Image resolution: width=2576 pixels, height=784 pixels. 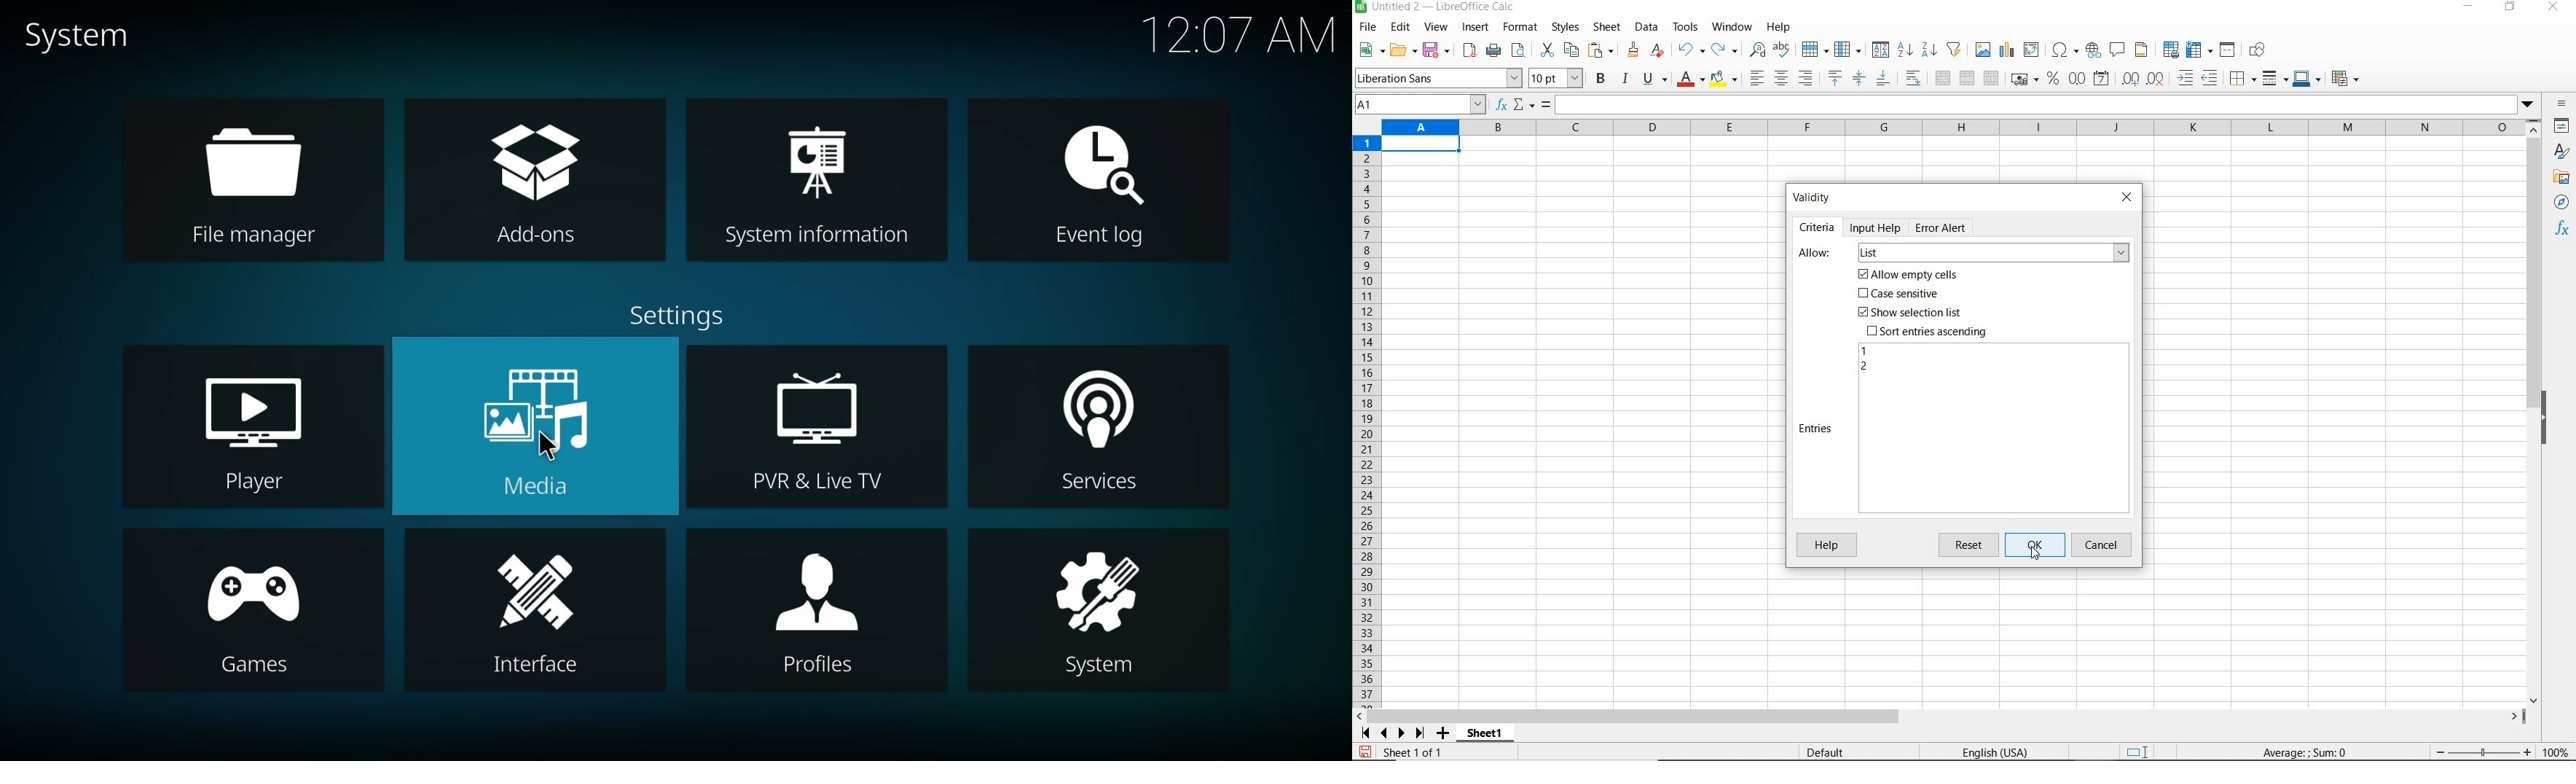 I want to click on toggle print preview, so click(x=1520, y=52).